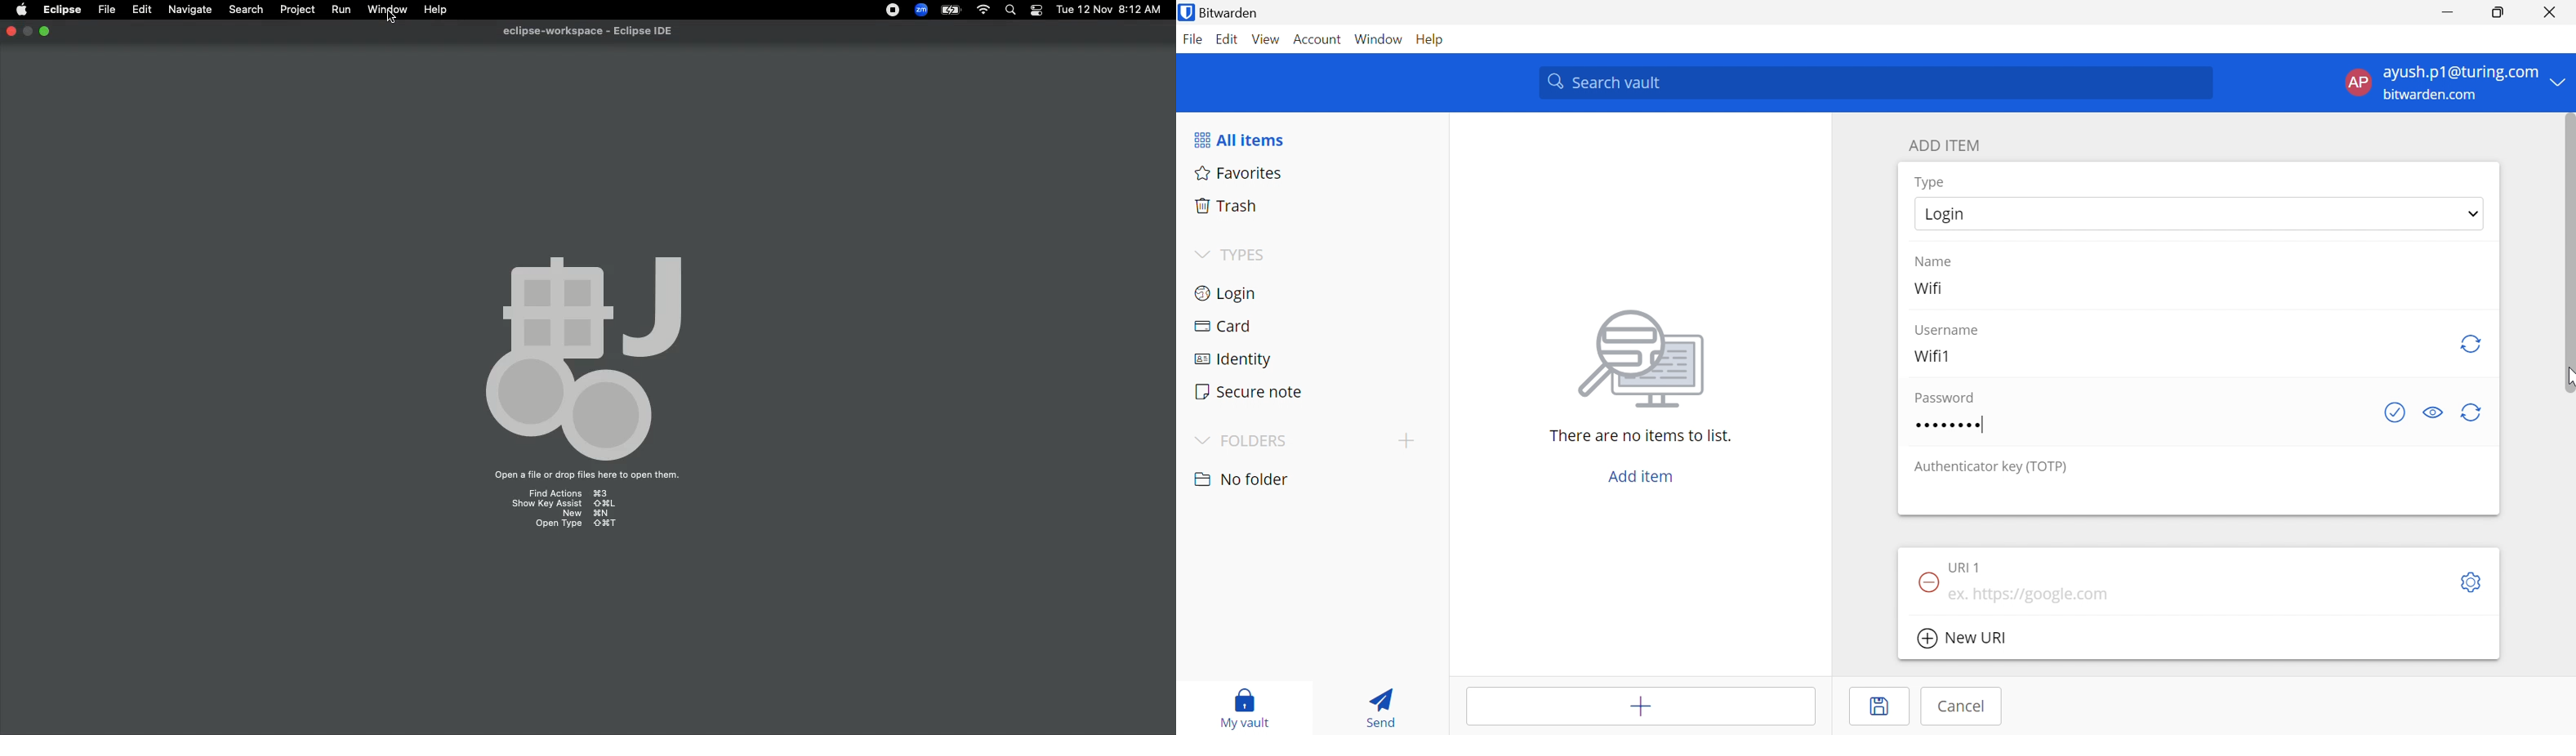  Describe the element at coordinates (1201, 255) in the screenshot. I see `Drop Down` at that location.